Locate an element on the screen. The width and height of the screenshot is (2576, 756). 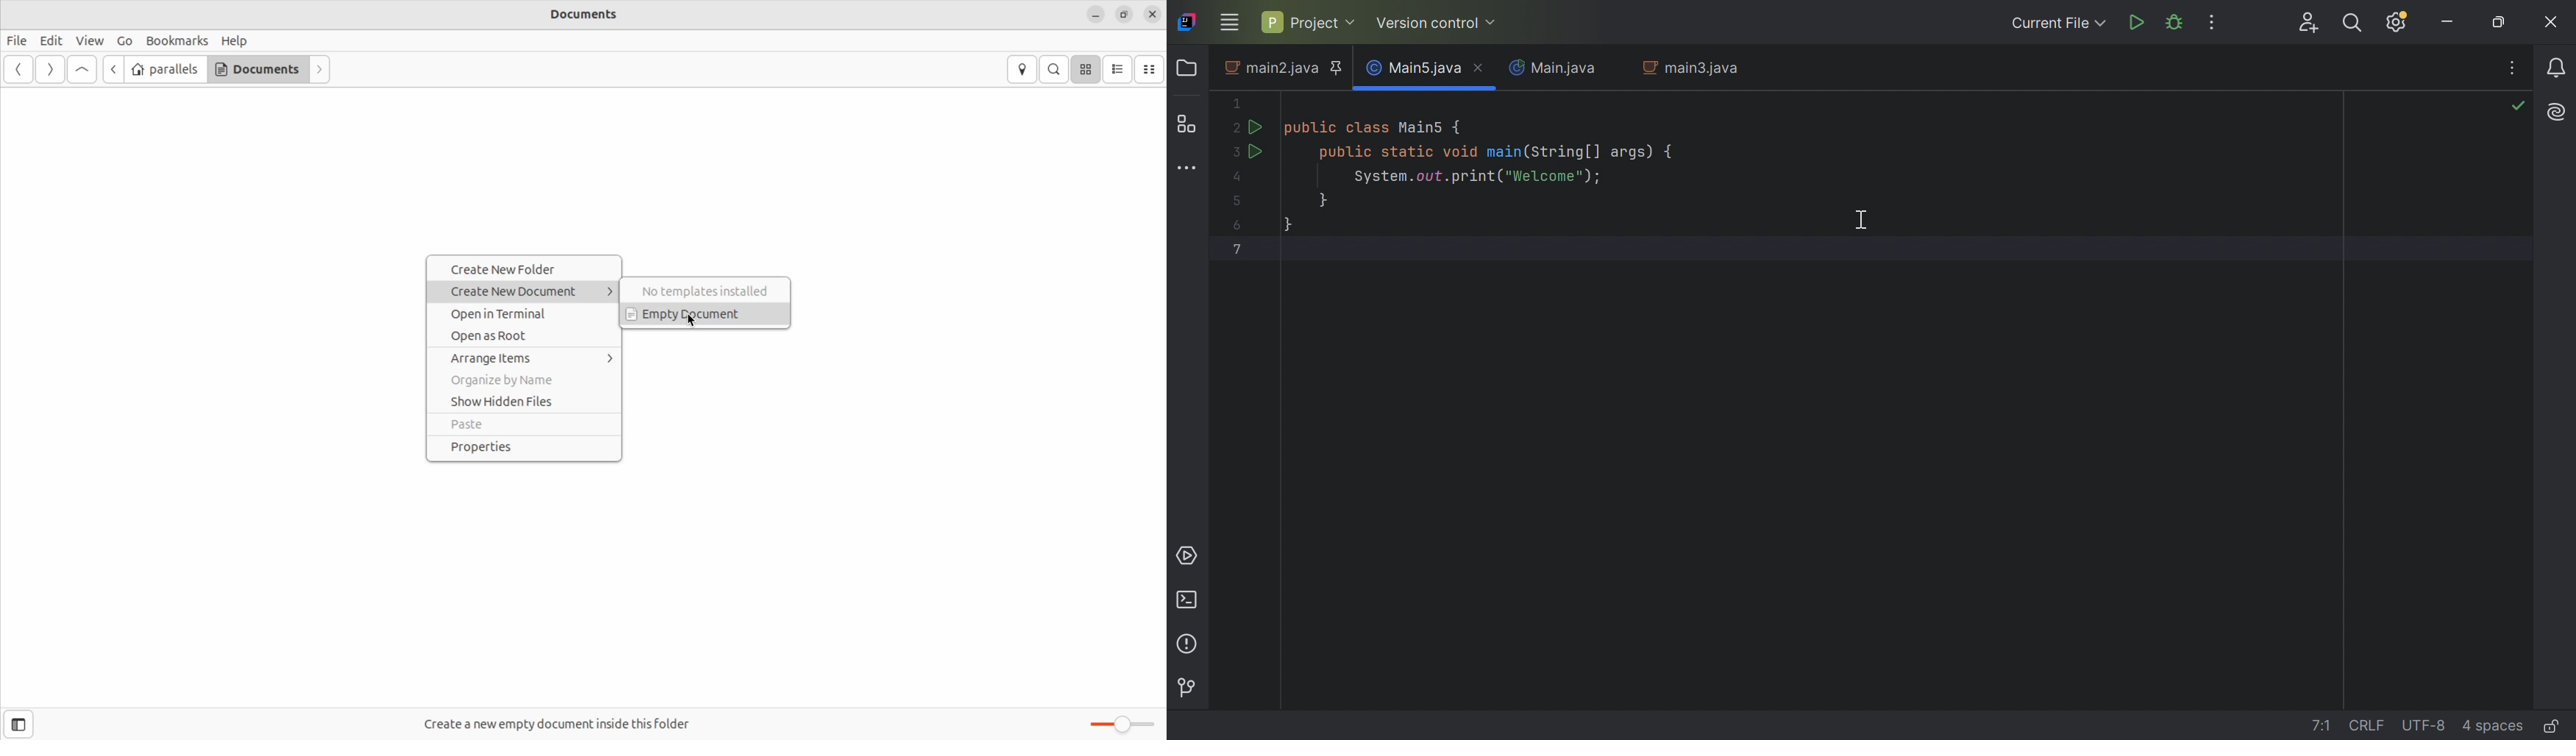
compact view is located at coordinates (1150, 69).